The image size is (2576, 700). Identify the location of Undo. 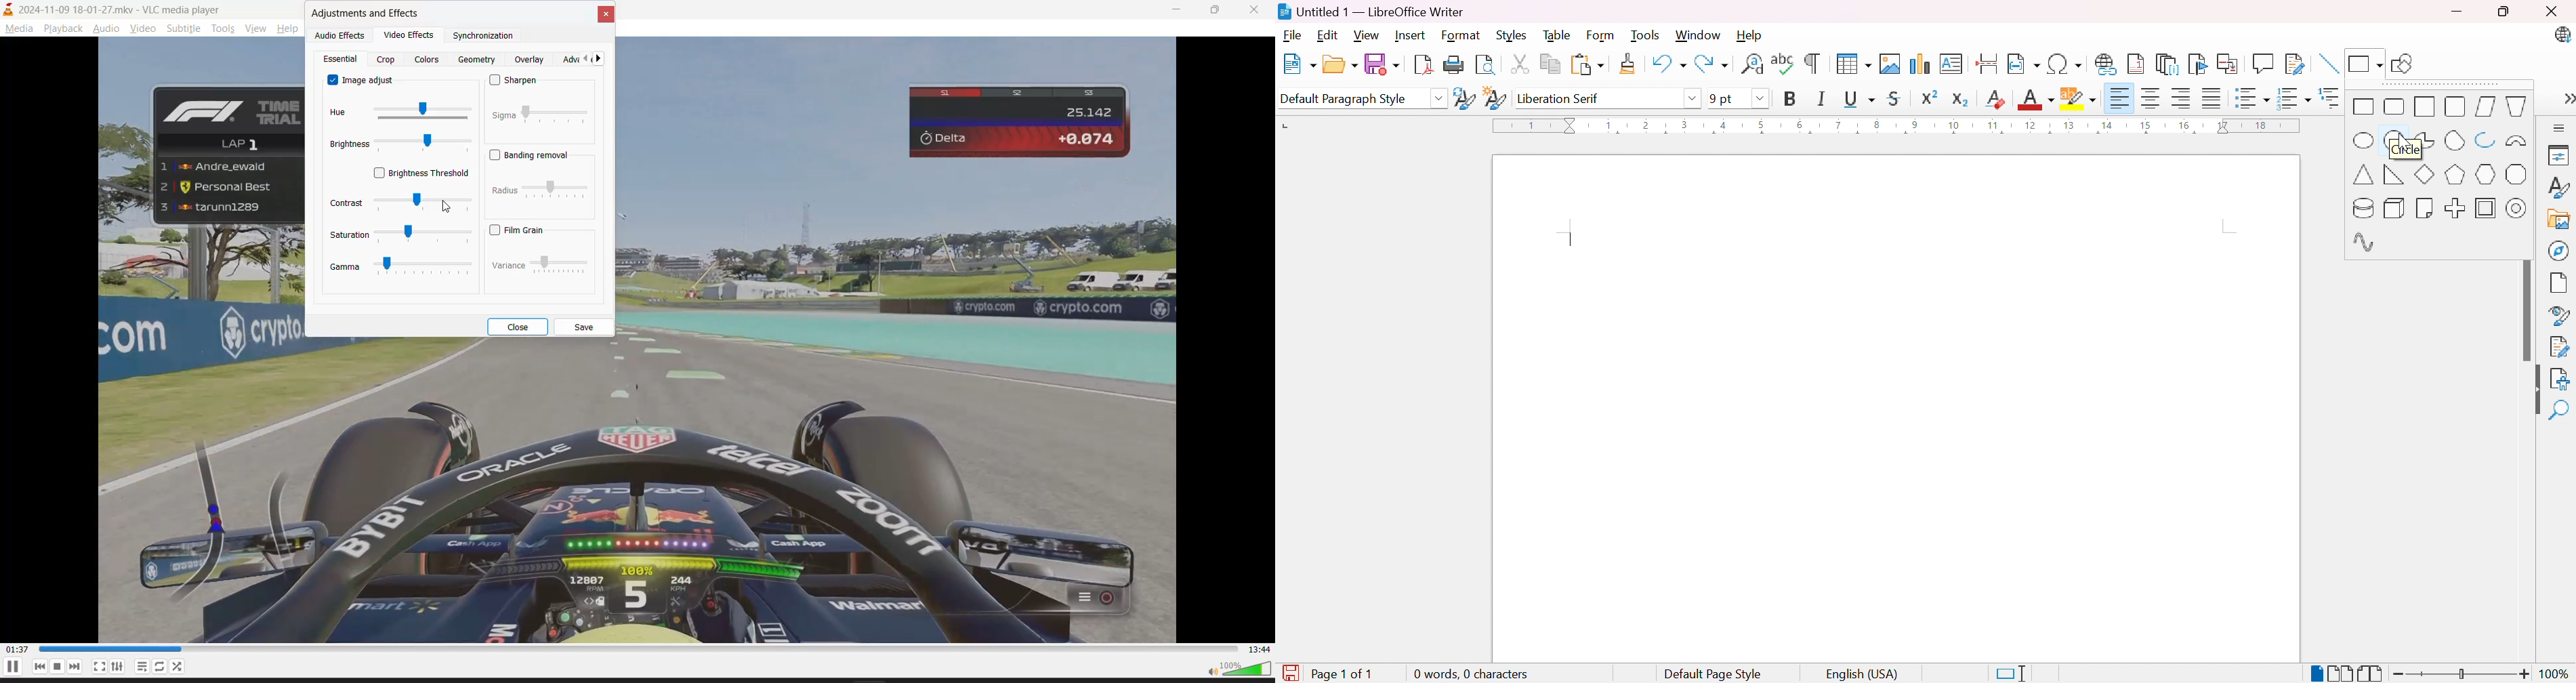
(1667, 60).